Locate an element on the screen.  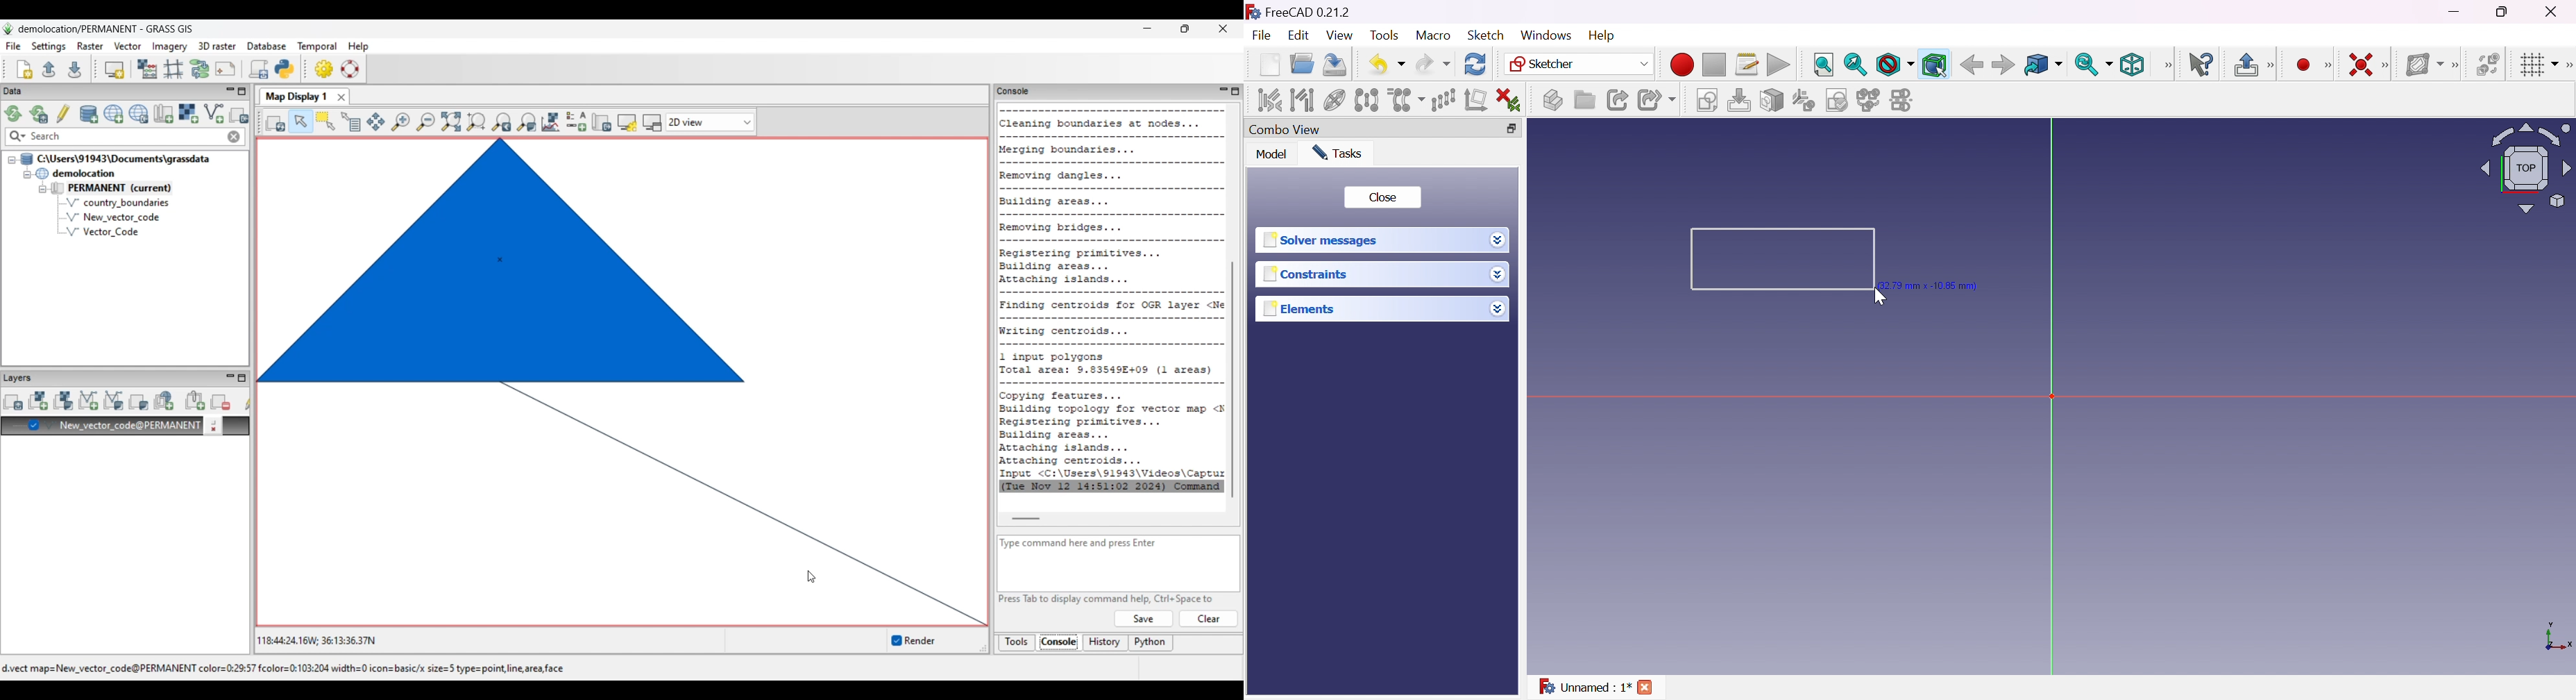
Sketch is located at coordinates (1486, 35).